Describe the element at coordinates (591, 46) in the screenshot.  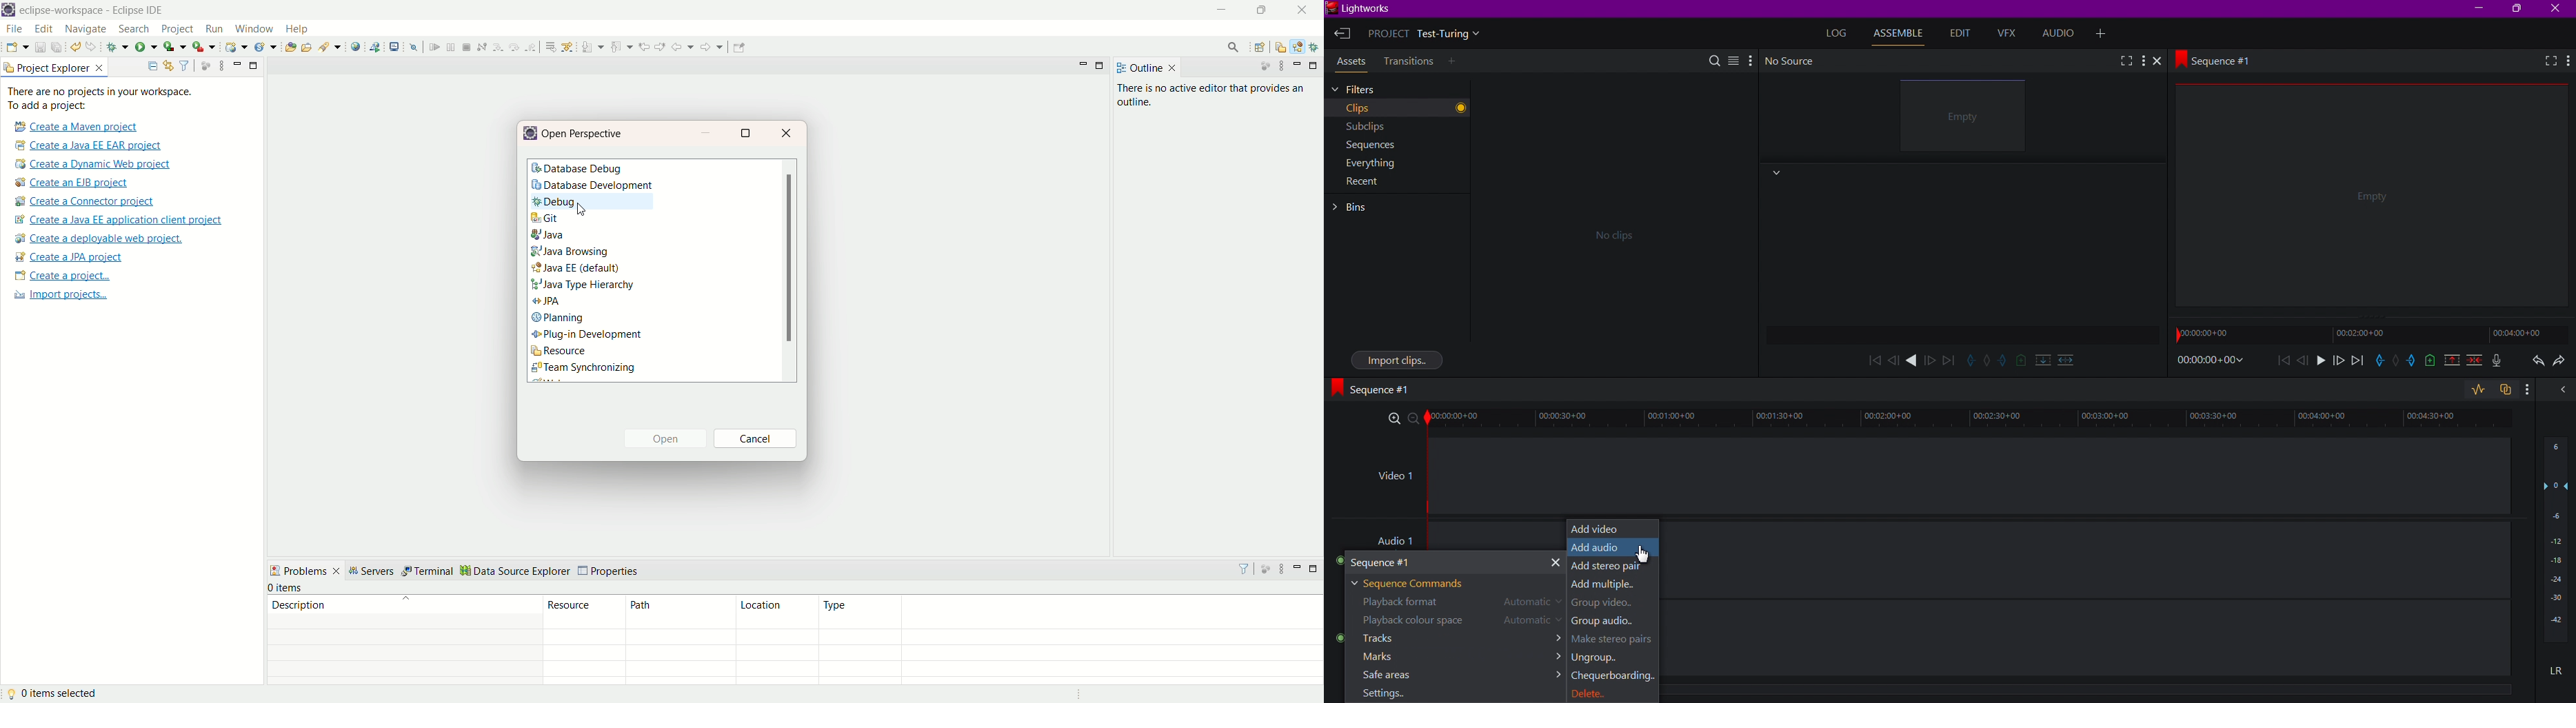
I see `next annotation` at that location.